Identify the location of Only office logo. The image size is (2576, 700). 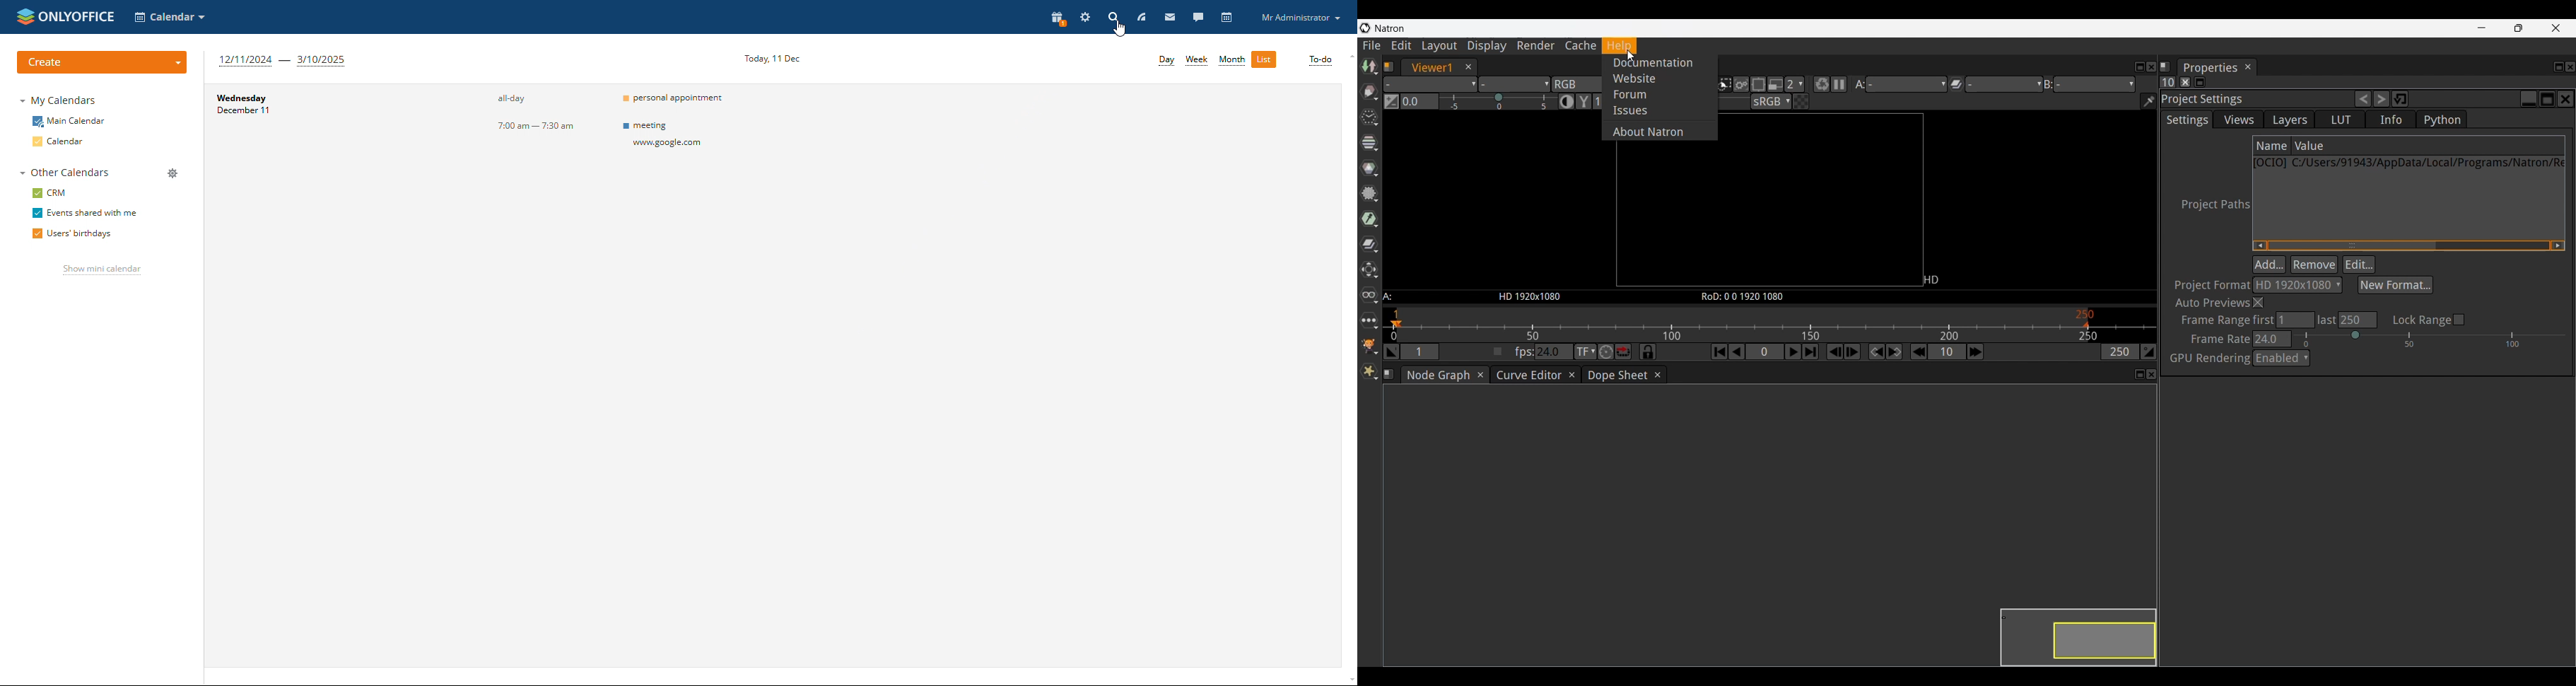
(64, 16).